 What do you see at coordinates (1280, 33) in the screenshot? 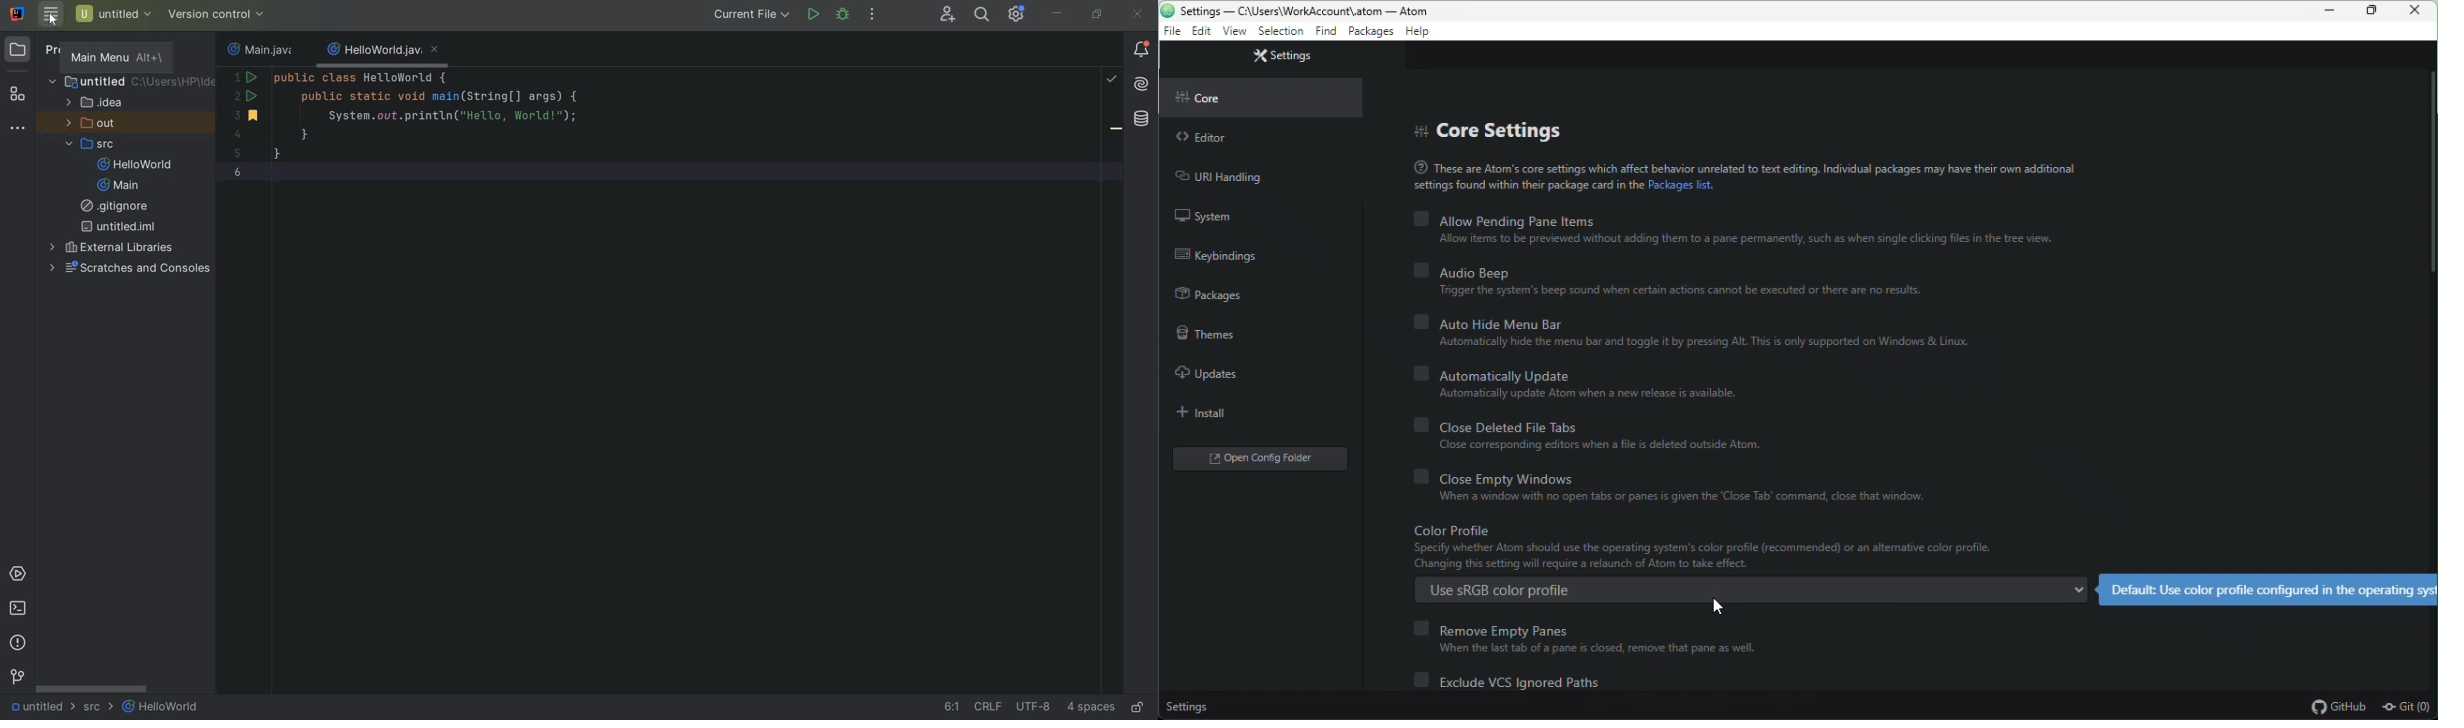
I see `settings` at bounding box center [1280, 33].